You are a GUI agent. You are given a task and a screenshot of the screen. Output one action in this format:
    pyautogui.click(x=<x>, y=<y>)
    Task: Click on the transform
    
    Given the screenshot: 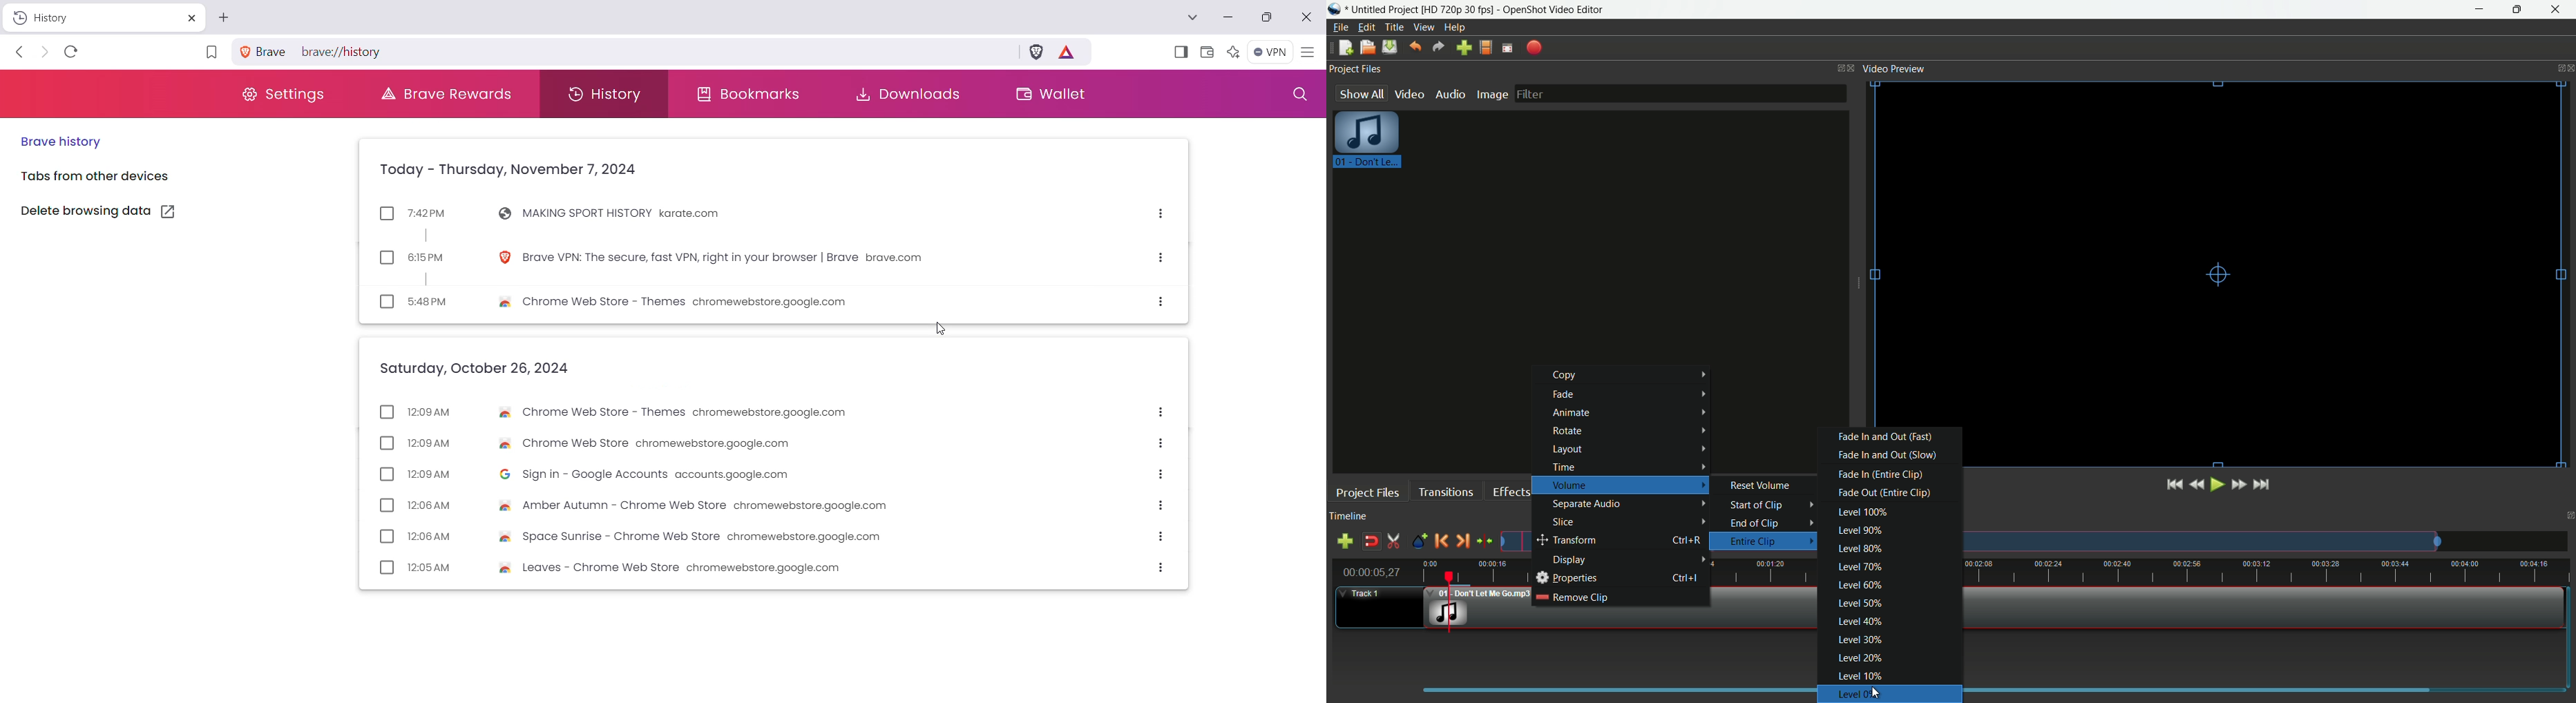 What is the action you would take?
    pyautogui.click(x=1599, y=541)
    